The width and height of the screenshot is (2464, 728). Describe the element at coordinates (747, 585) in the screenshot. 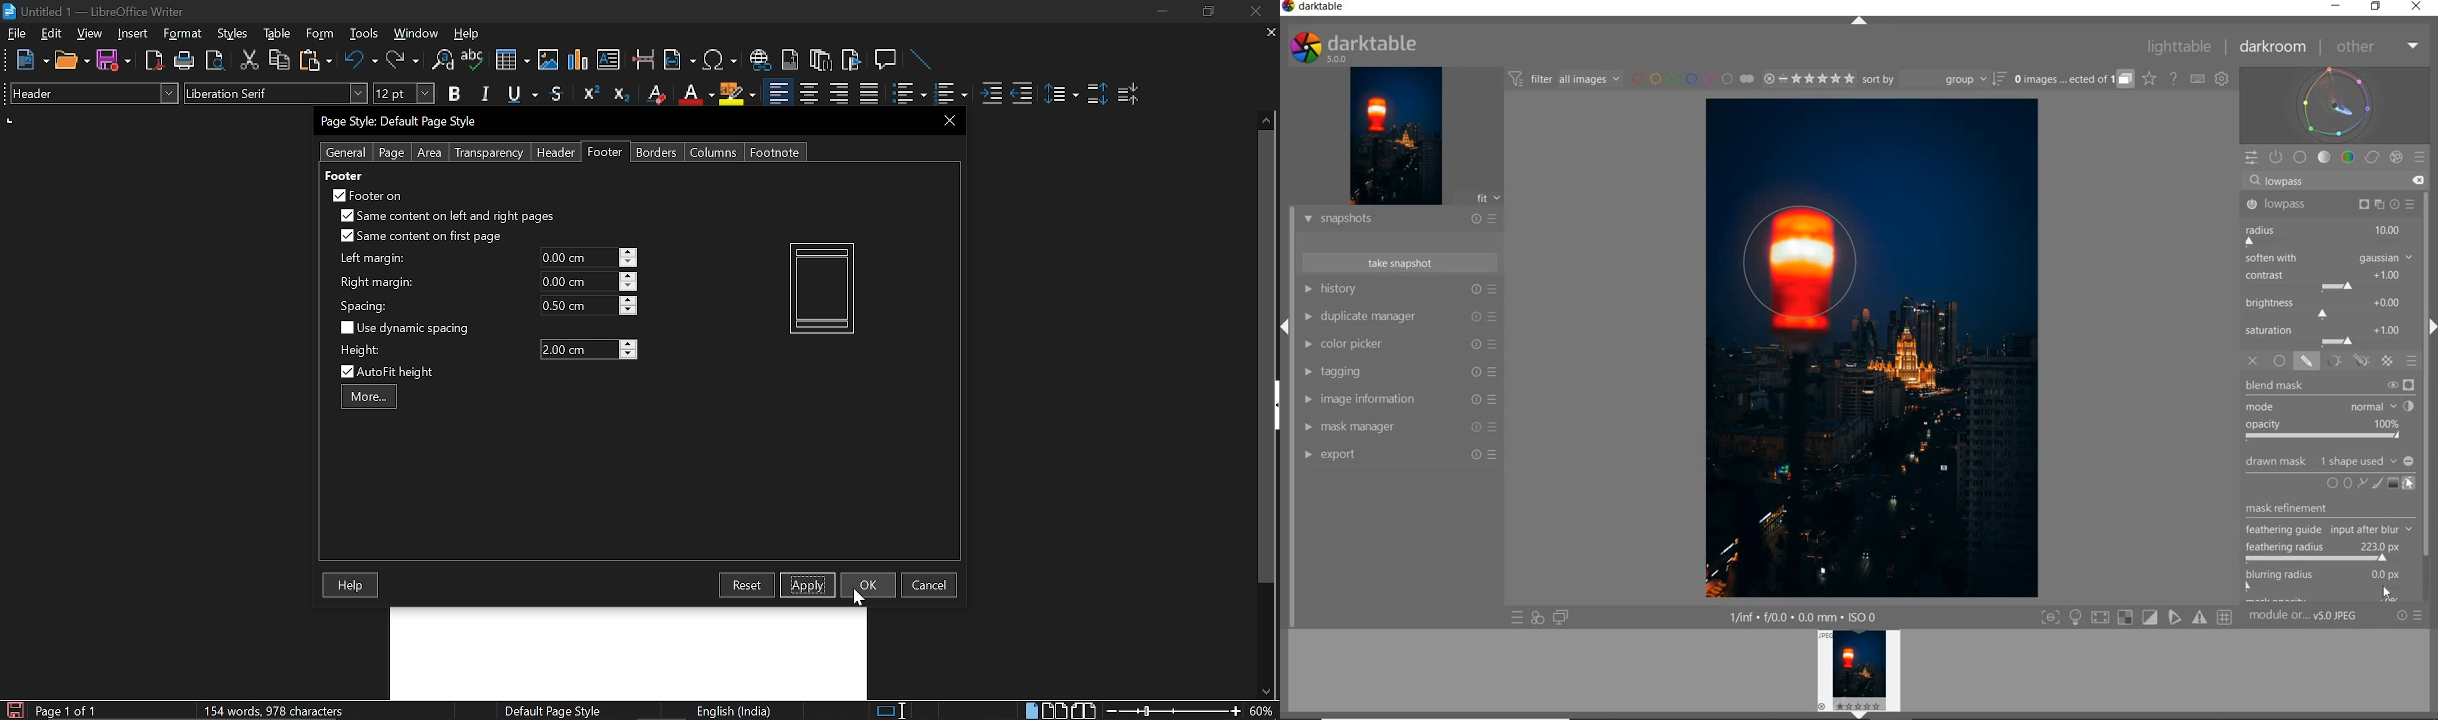

I see `Resest` at that location.